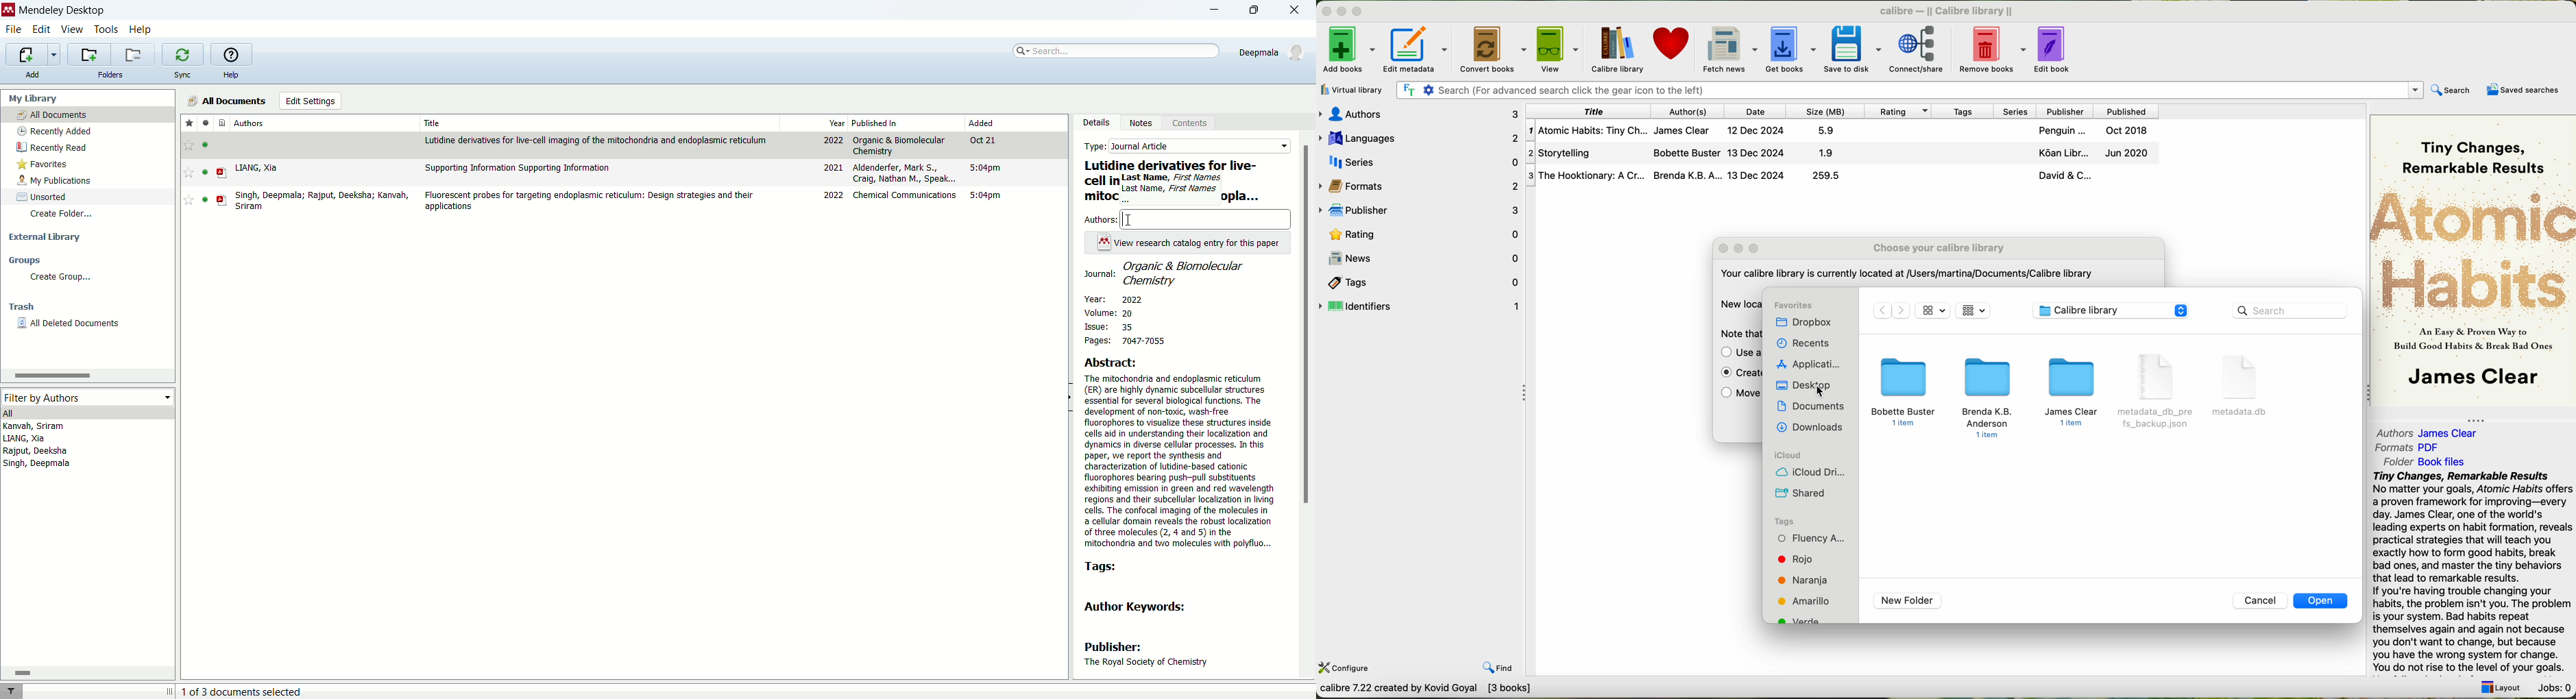  I want to click on close popup, so click(1724, 249).